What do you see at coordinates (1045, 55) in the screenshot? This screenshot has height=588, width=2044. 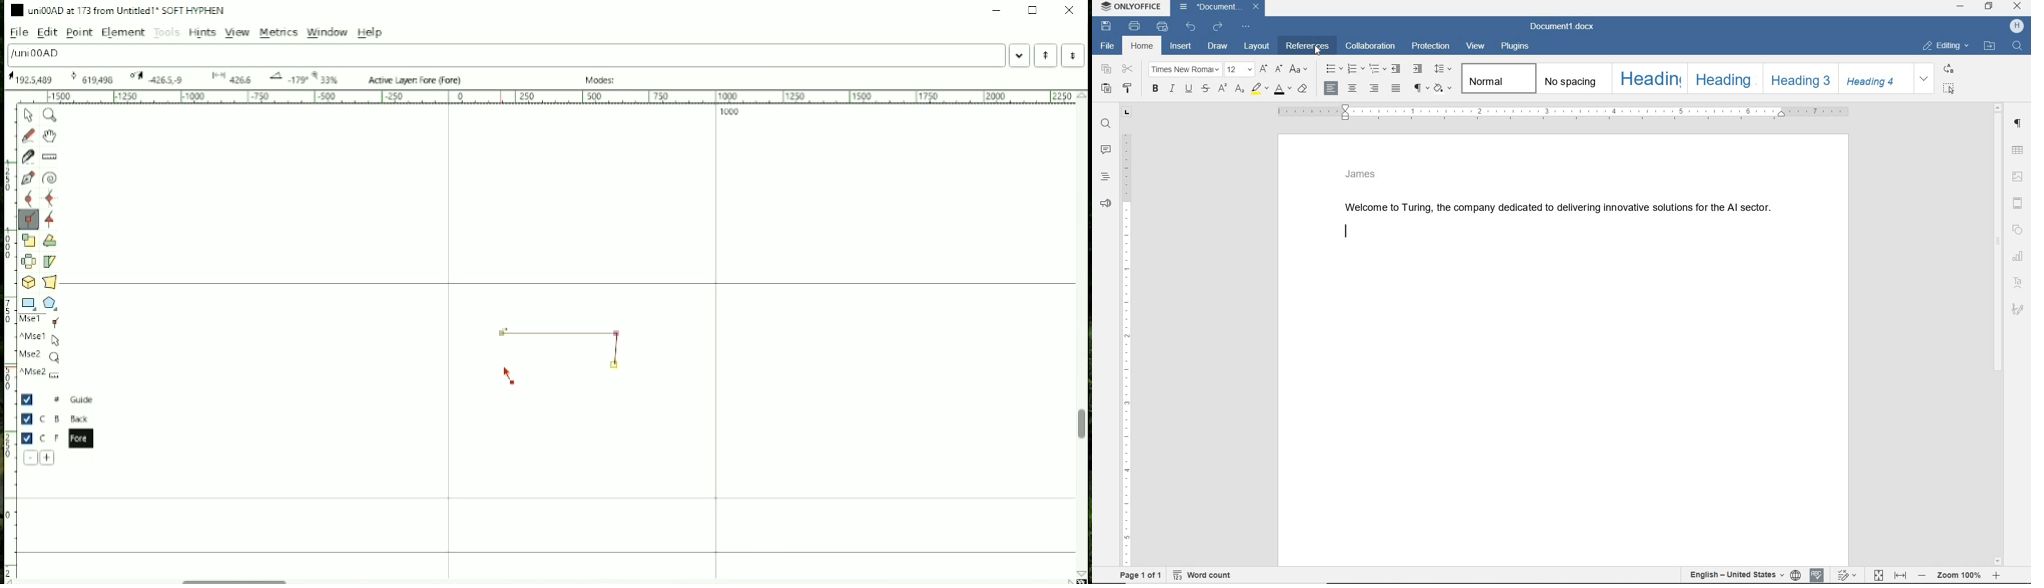 I see `Previous word` at bounding box center [1045, 55].